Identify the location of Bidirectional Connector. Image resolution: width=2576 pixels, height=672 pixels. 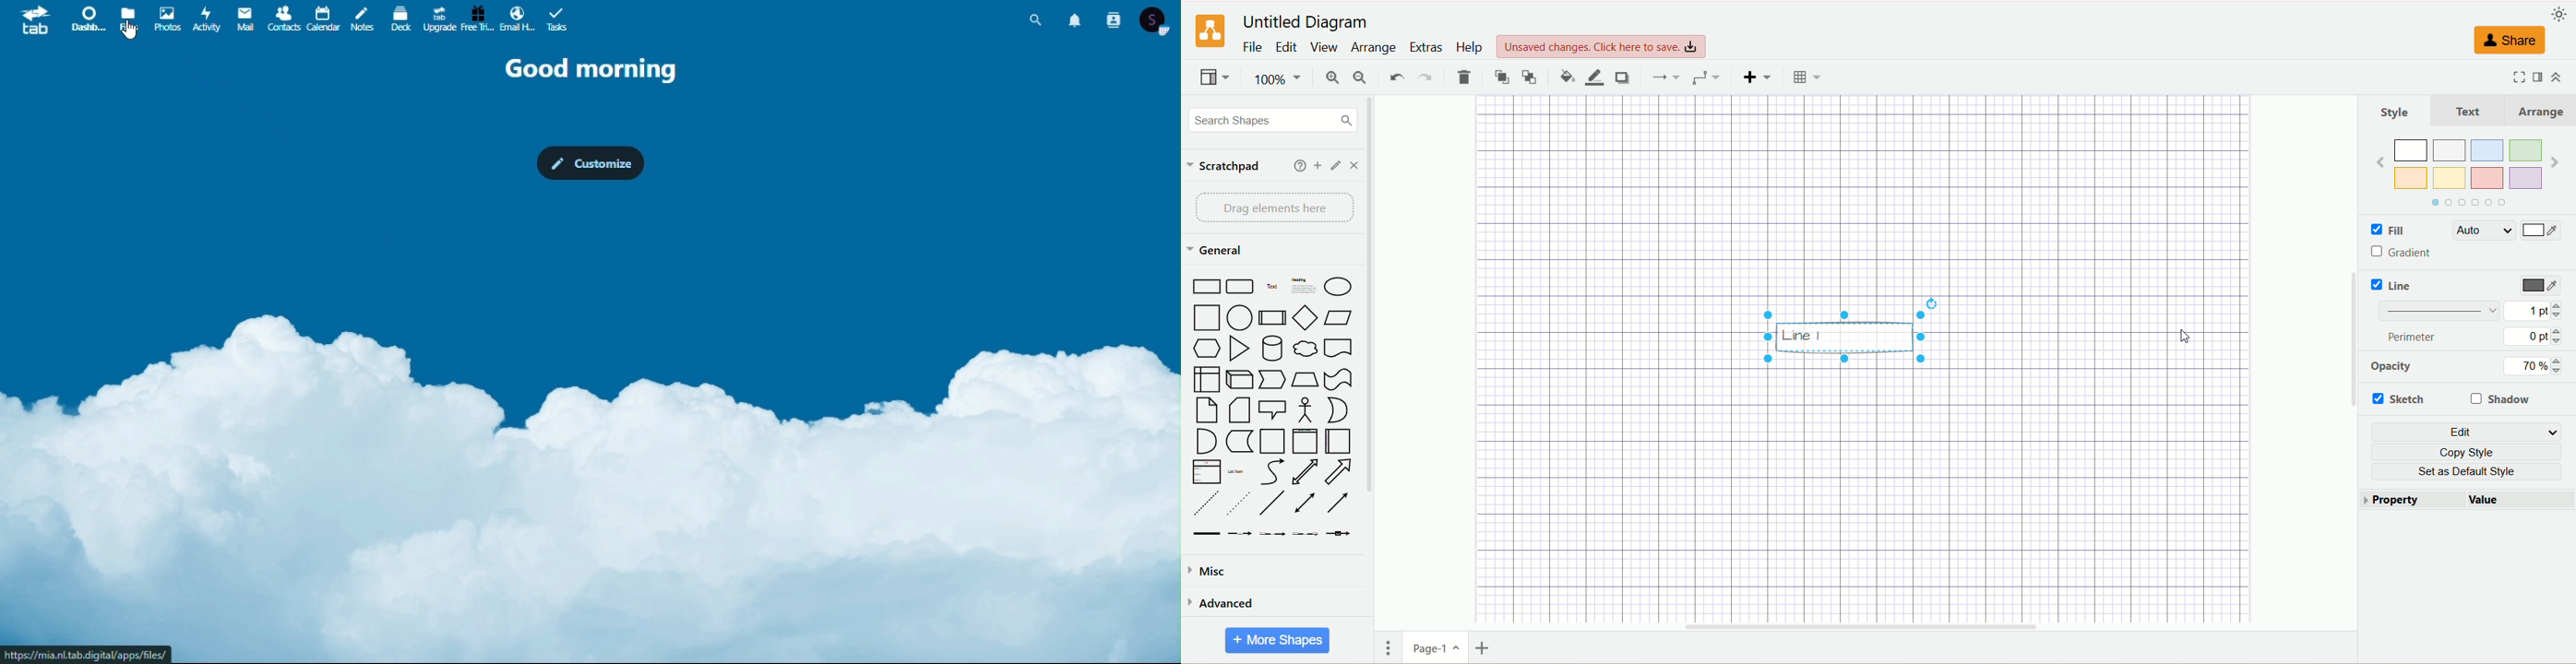
(1305, 503).